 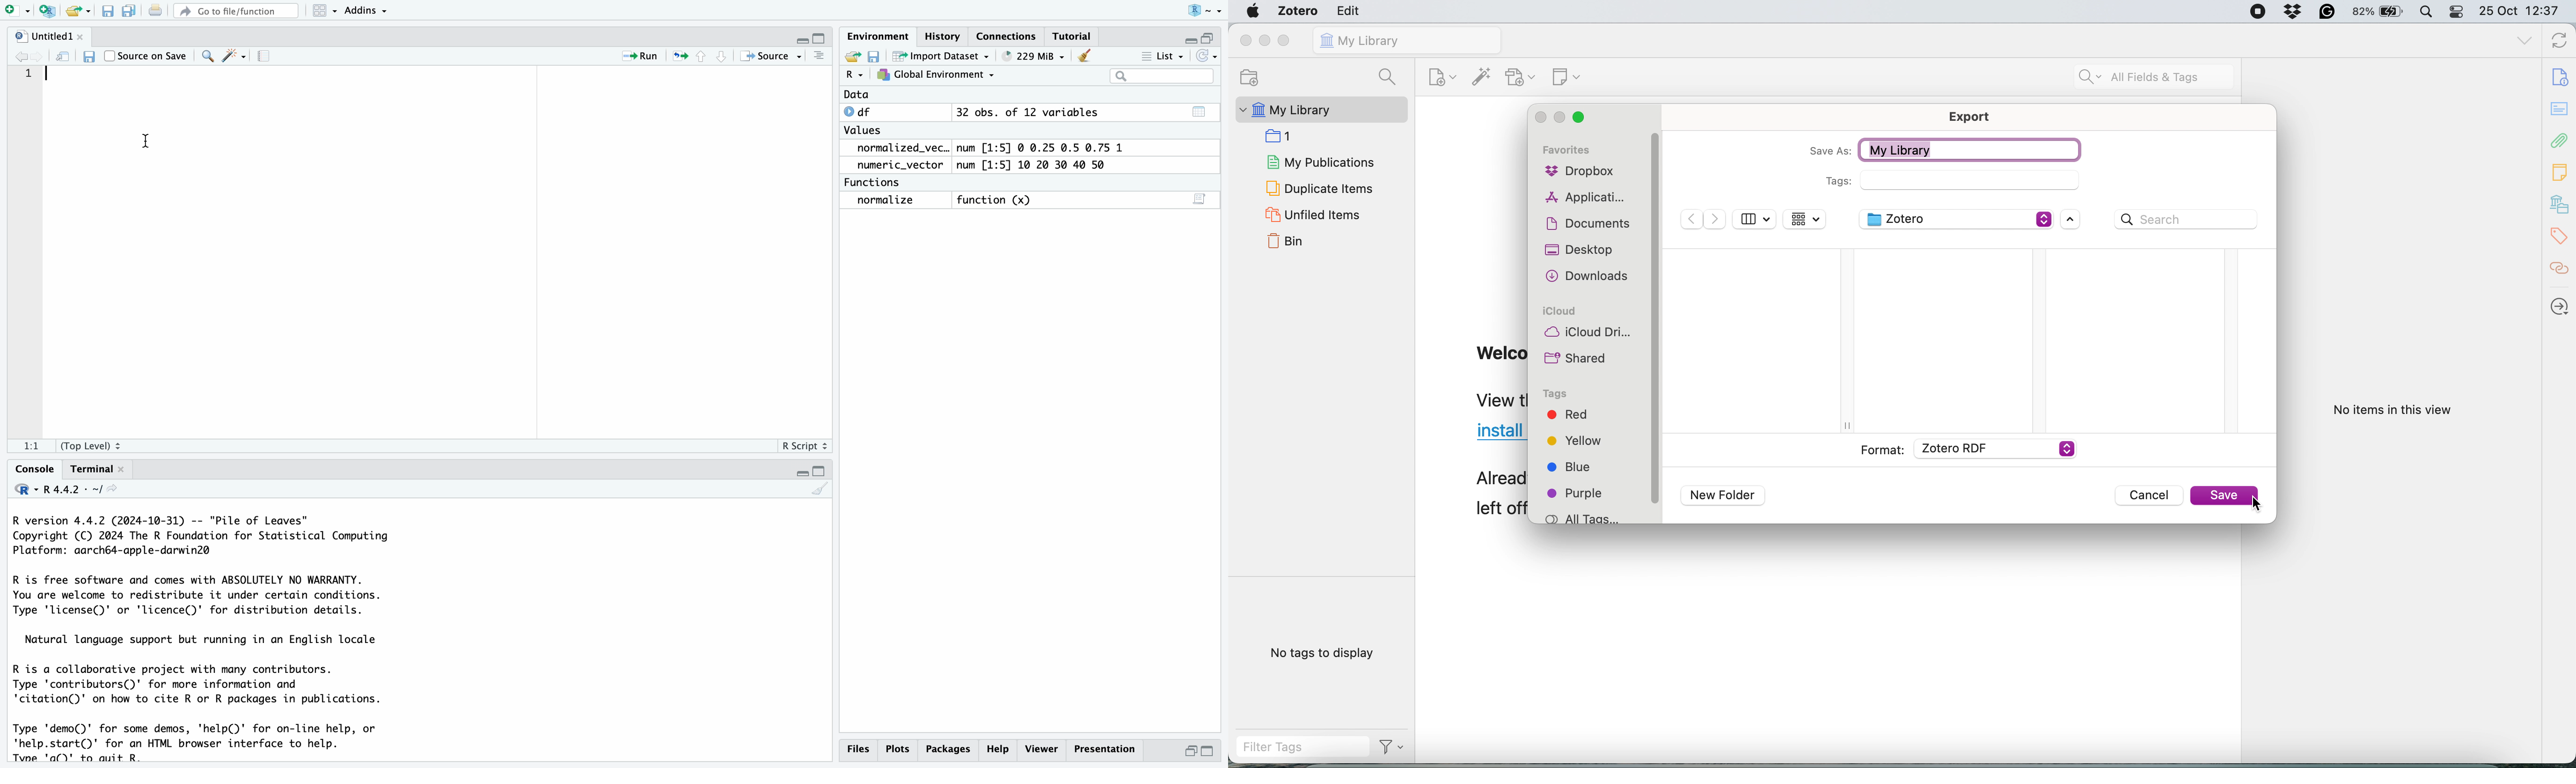 I want to click on new collection, so click(x=1246, y=79).